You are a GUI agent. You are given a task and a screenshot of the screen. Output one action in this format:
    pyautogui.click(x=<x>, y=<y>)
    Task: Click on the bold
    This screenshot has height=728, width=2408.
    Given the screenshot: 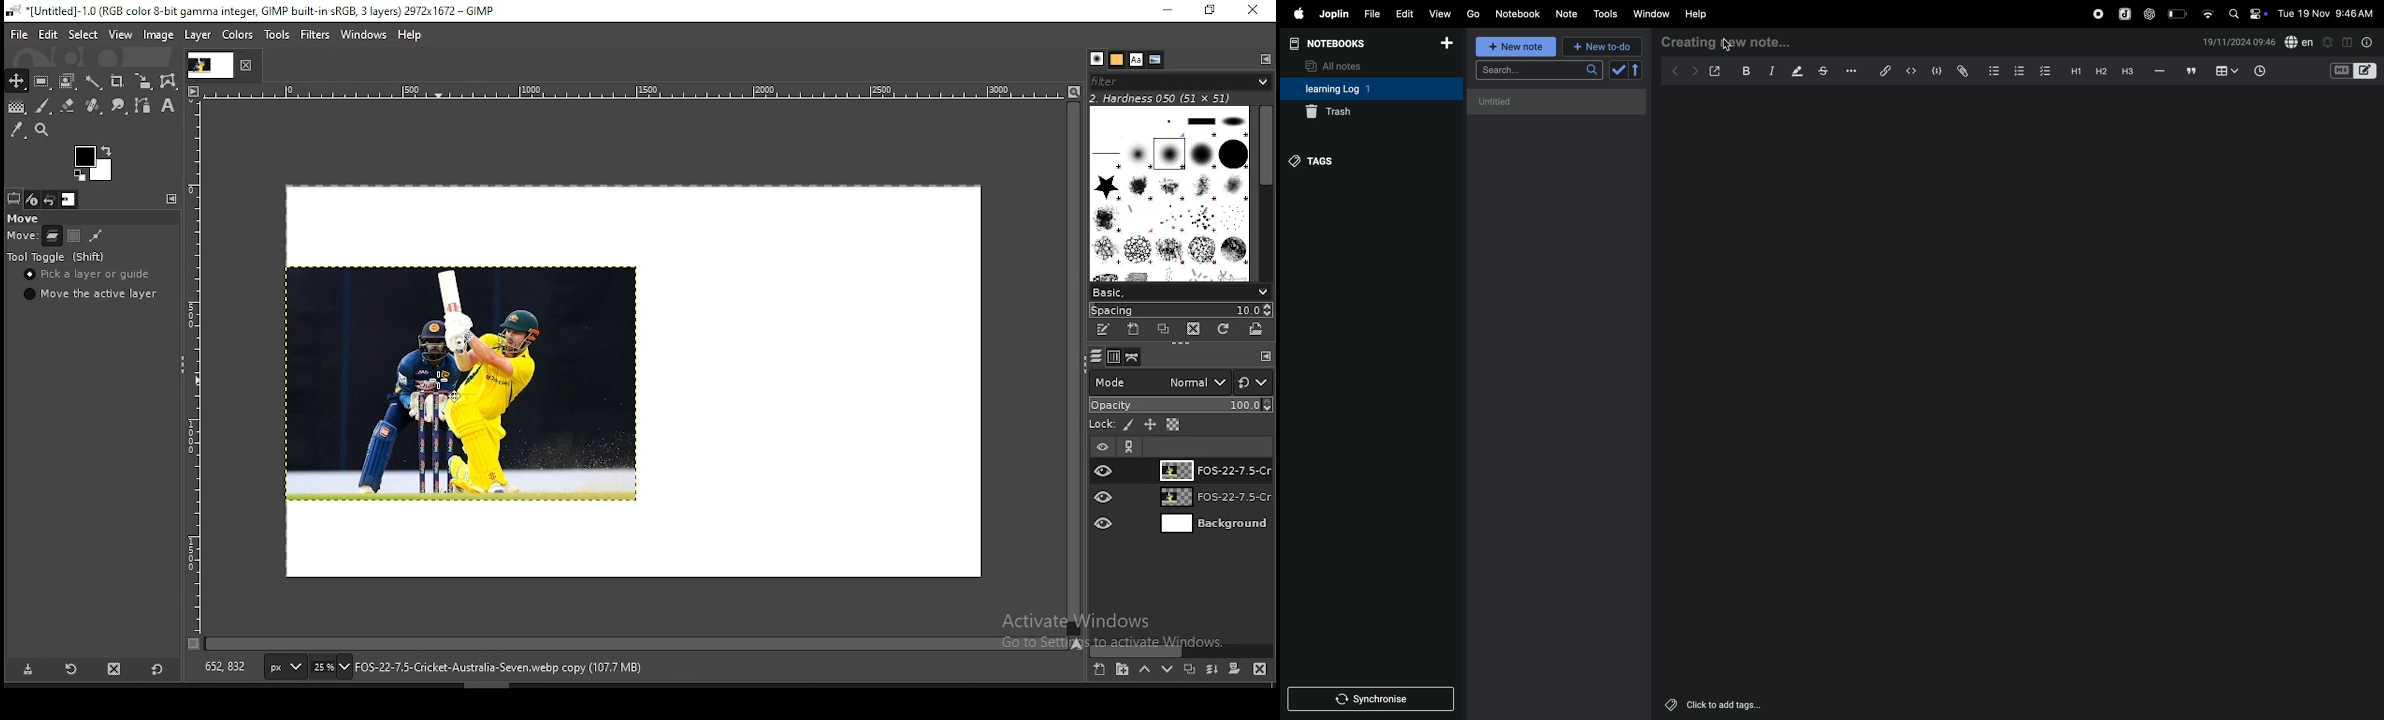 What is the action you would take?
    pyautogui.click(x=1744, y=71)
    